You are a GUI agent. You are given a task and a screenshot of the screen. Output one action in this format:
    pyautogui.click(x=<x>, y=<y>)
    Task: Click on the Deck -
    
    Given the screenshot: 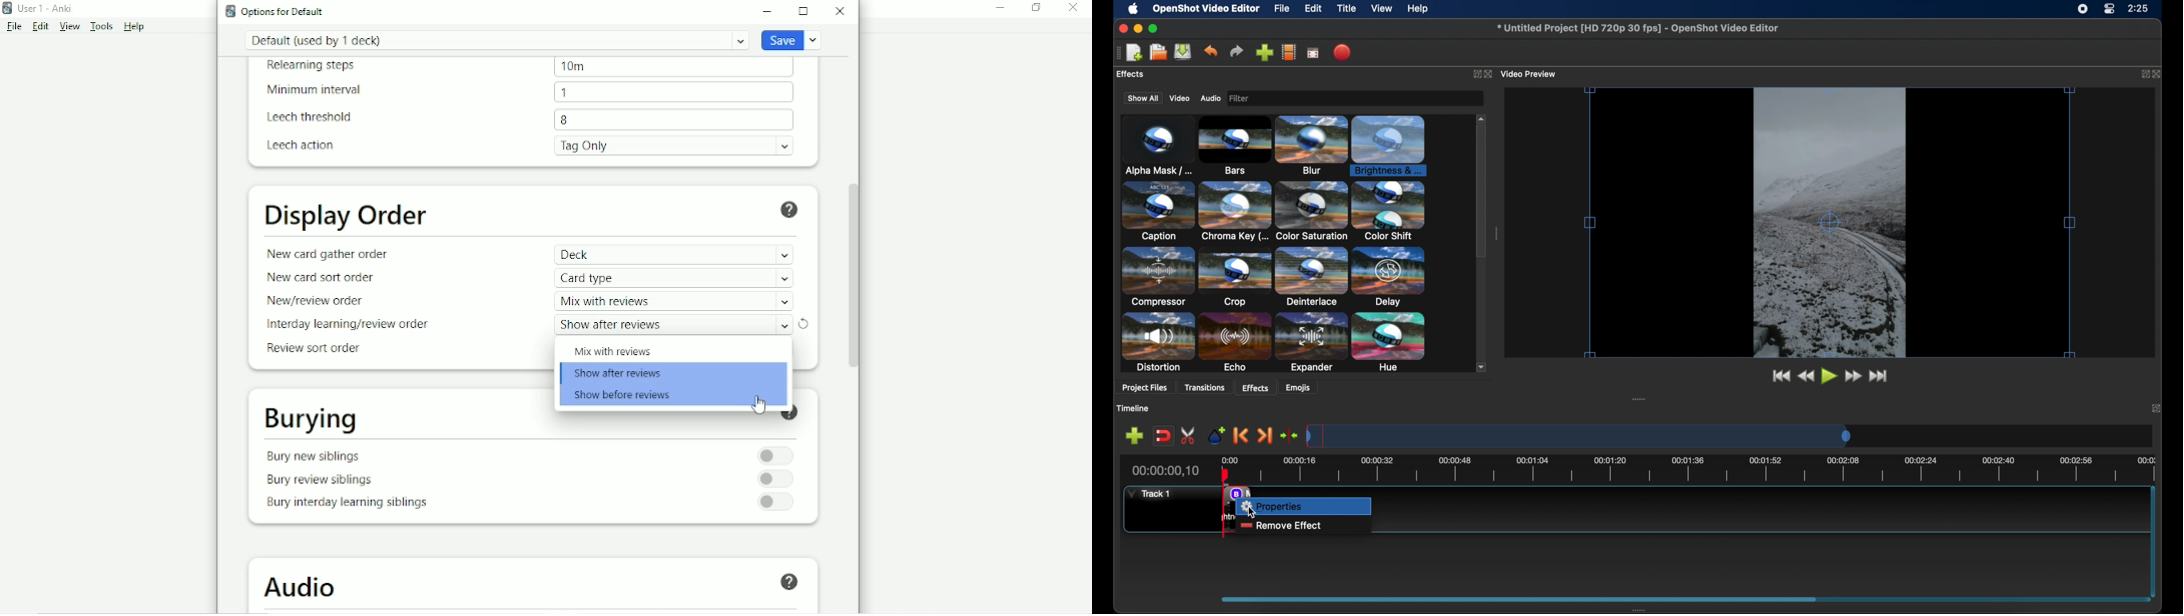 What is the action you would take?
    pyautogui.click(x=674, y=255)
    